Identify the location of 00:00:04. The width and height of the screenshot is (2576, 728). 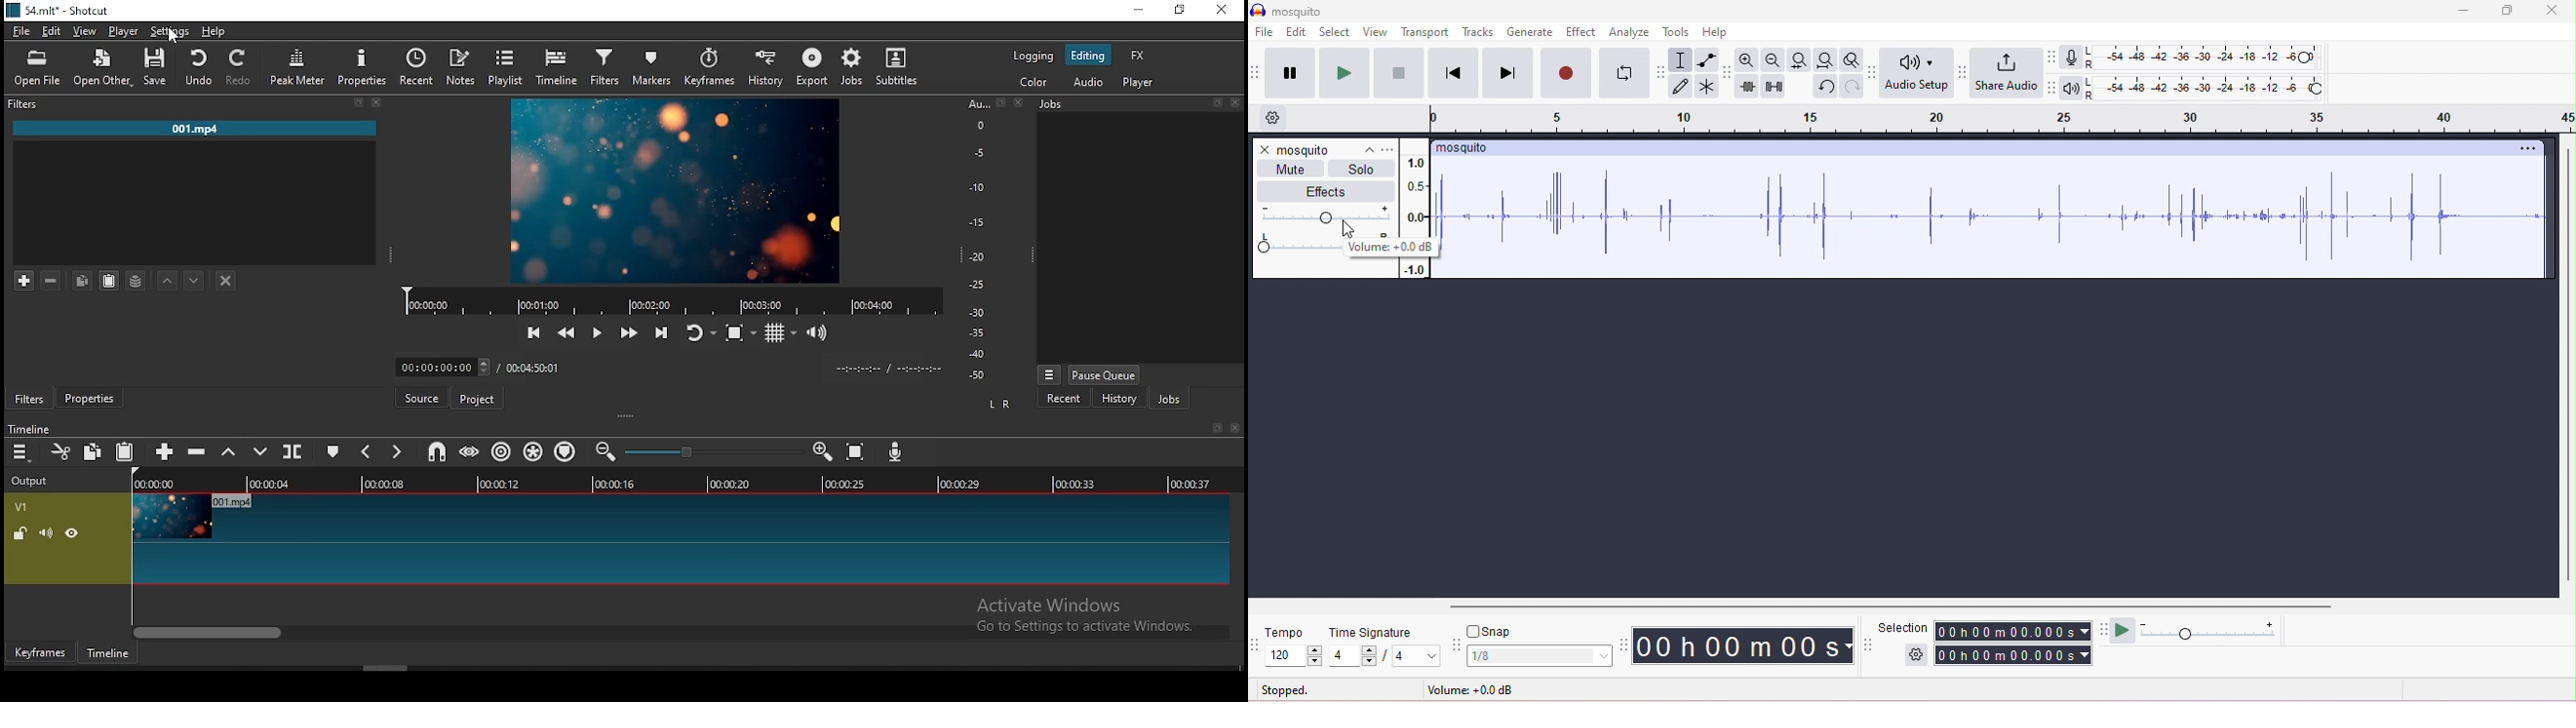
(272, 484).